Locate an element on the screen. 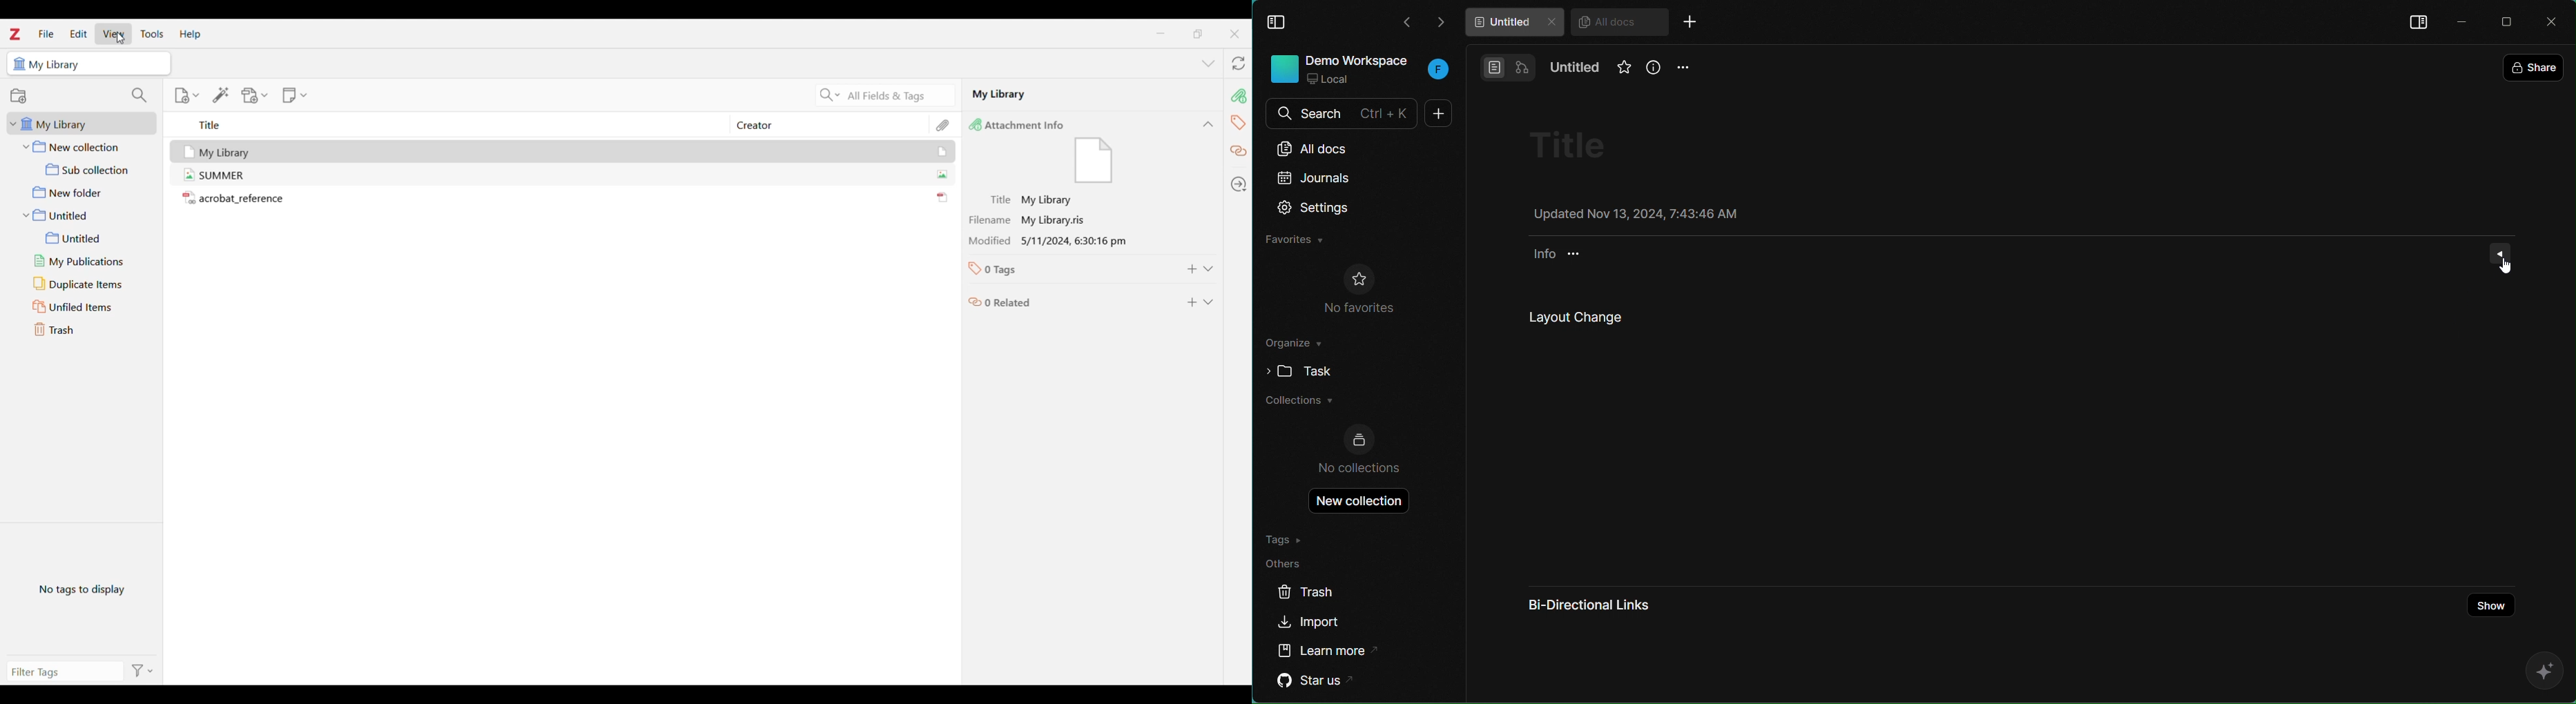 The width and height of the screenshot is (2576, 728). organize is located at coordinates (1295, 346).